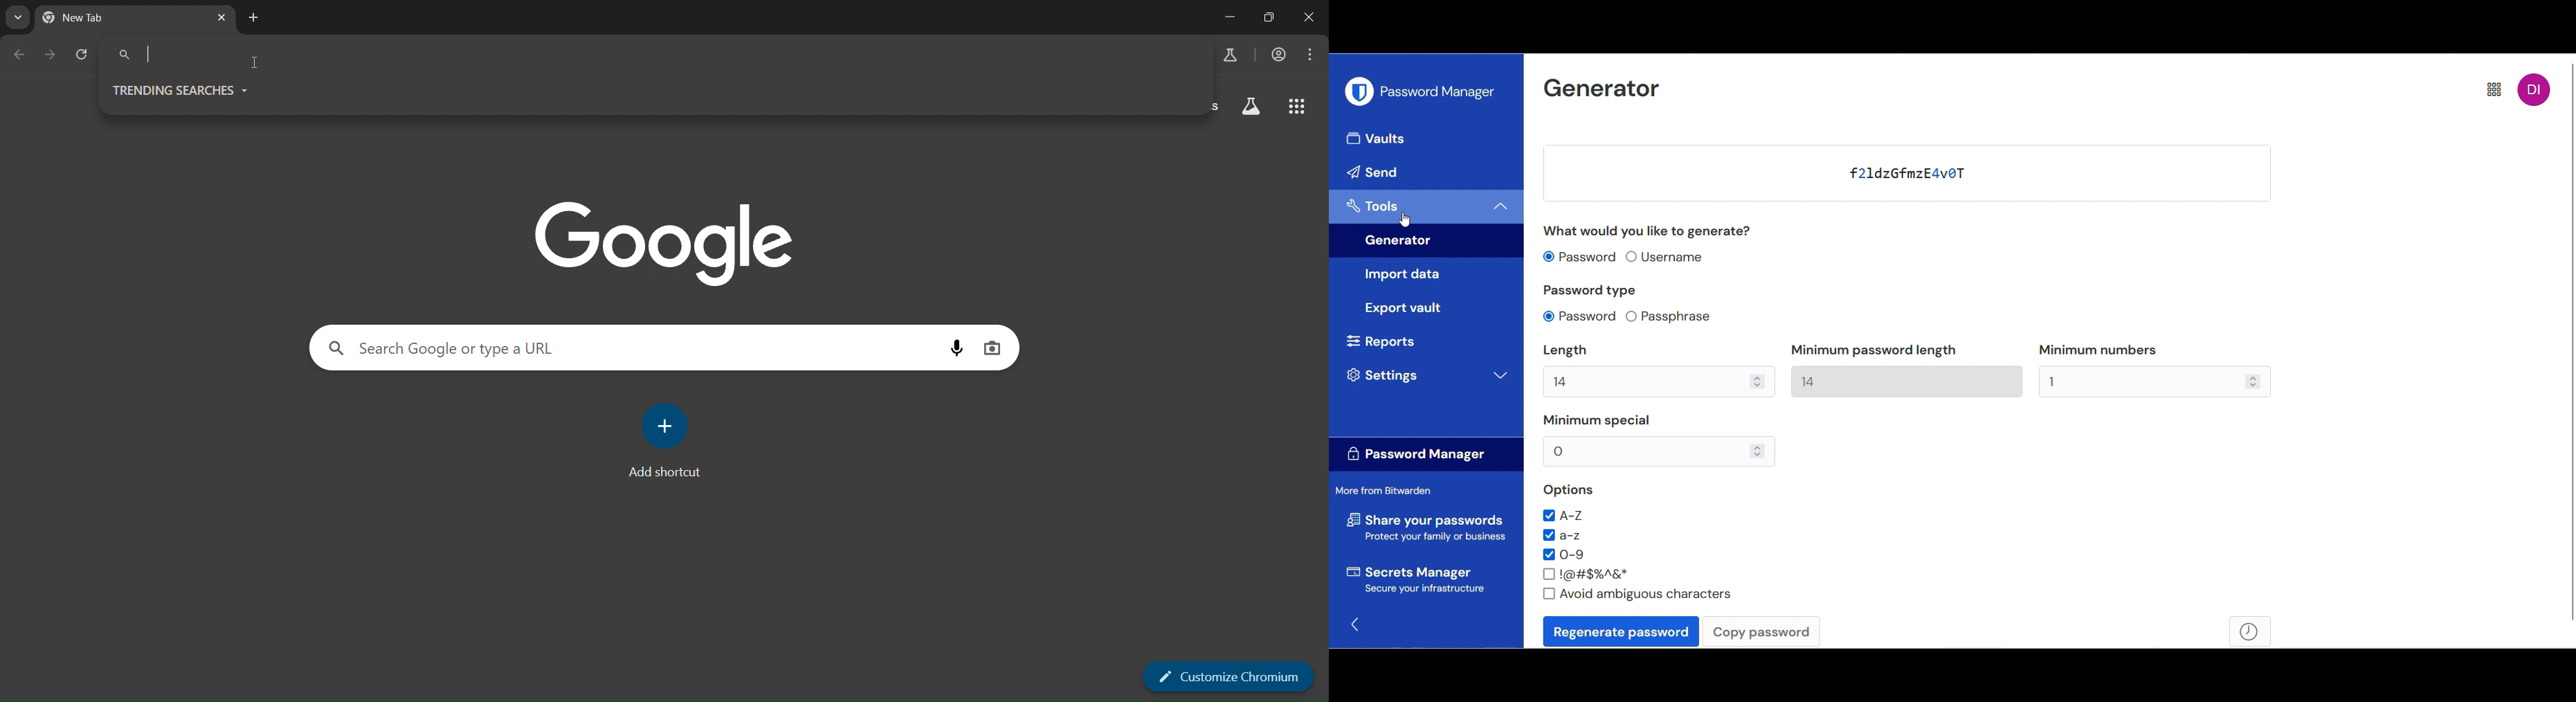  Describe the element at coordinates (625, 348) in the screenshot. I see `Search Google or type a URL` at that location.